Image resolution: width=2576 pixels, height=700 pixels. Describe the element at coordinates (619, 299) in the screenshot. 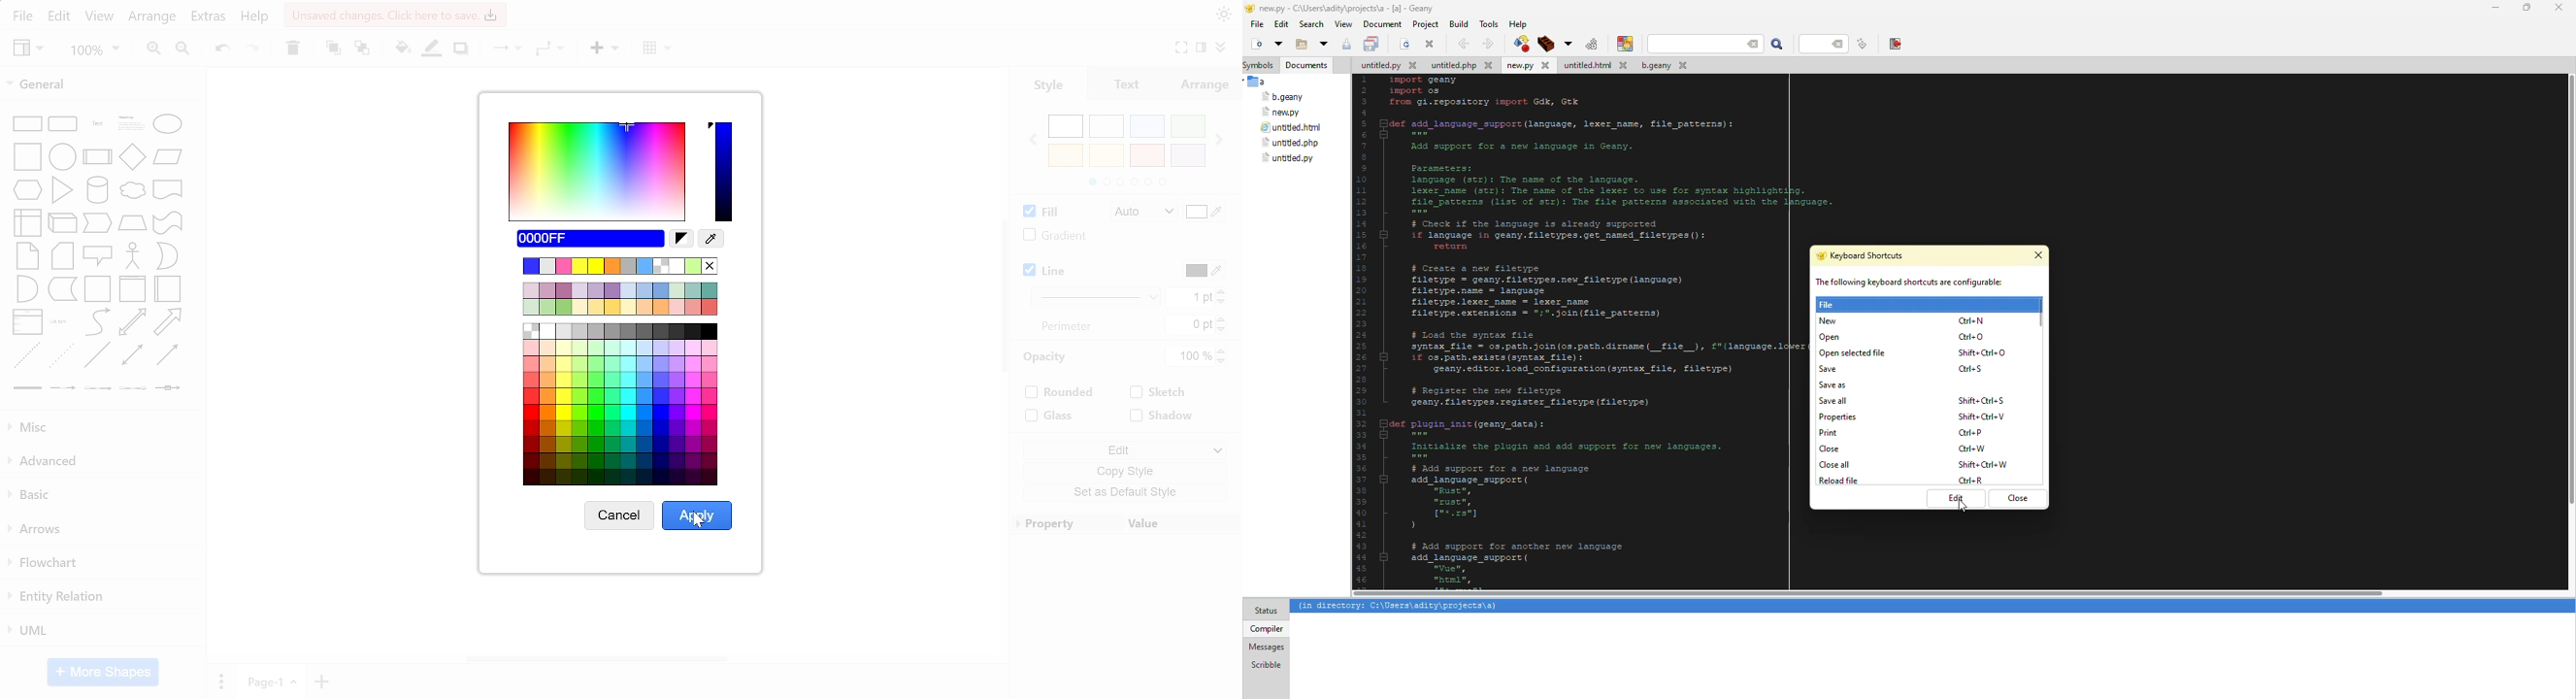

I see `other colors` at that location.